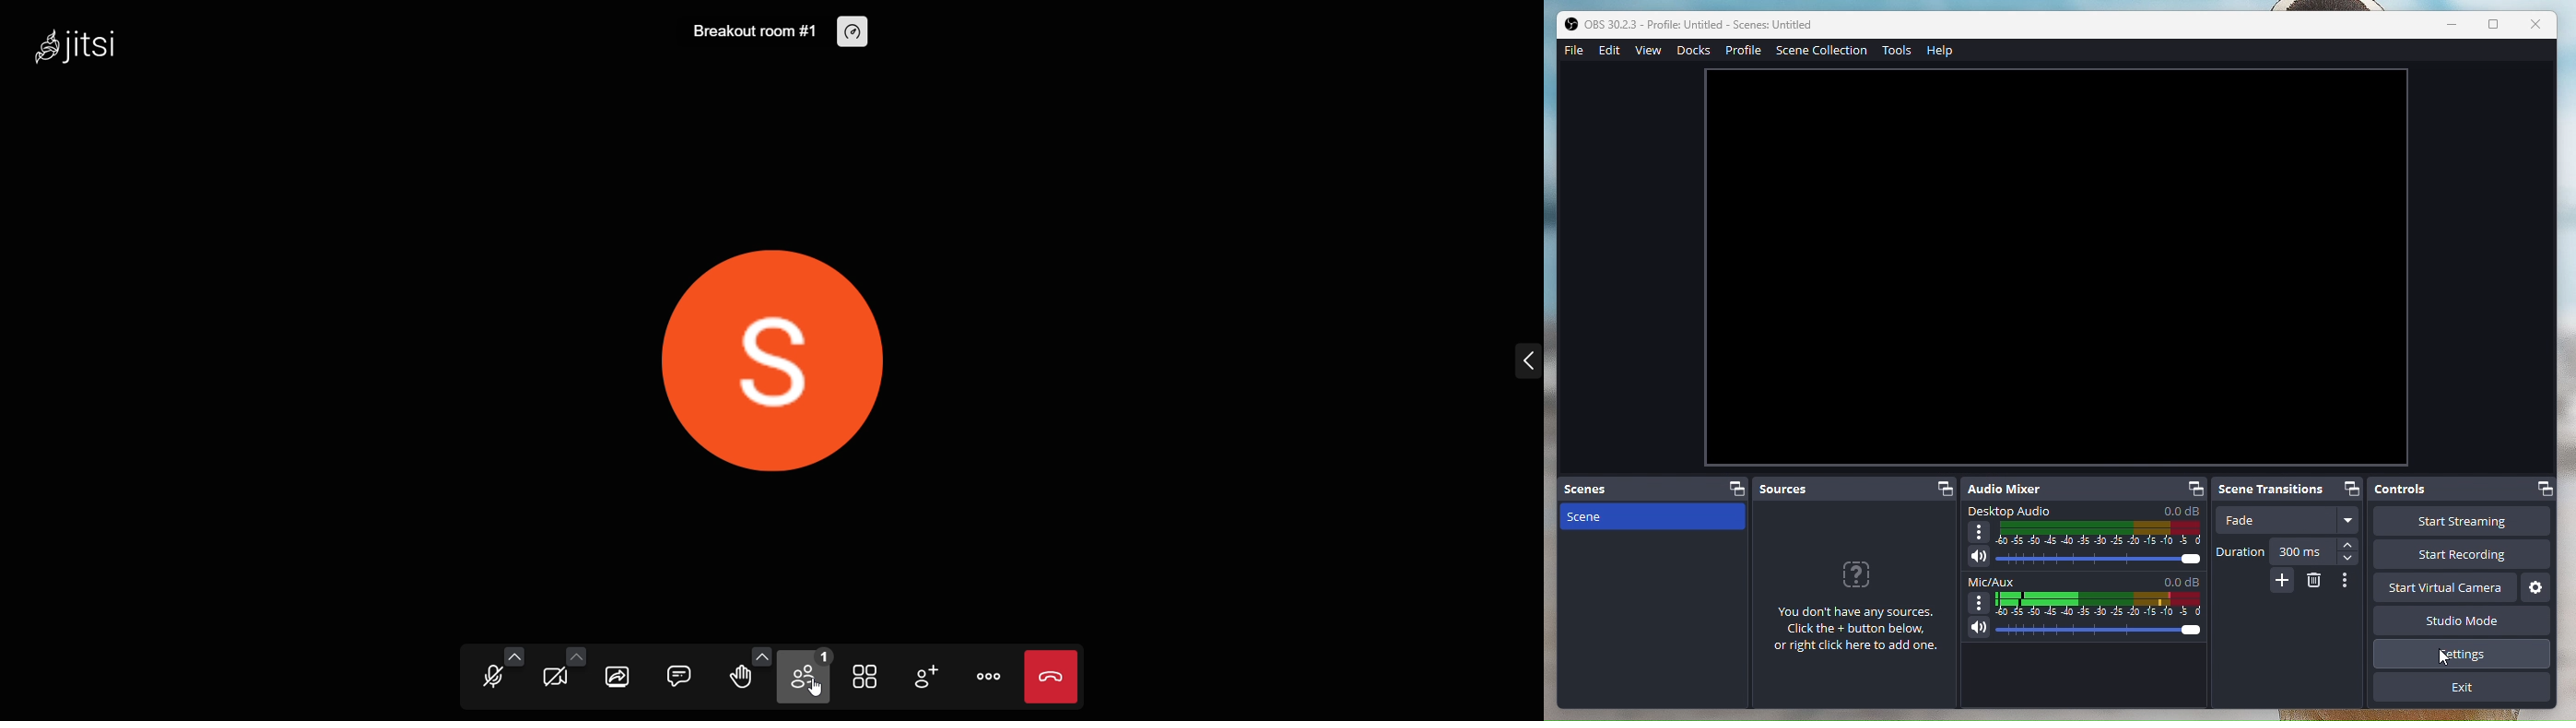  Describe the element at coordinates (2056, 268) in the screenshot. I see `Image` at that location.